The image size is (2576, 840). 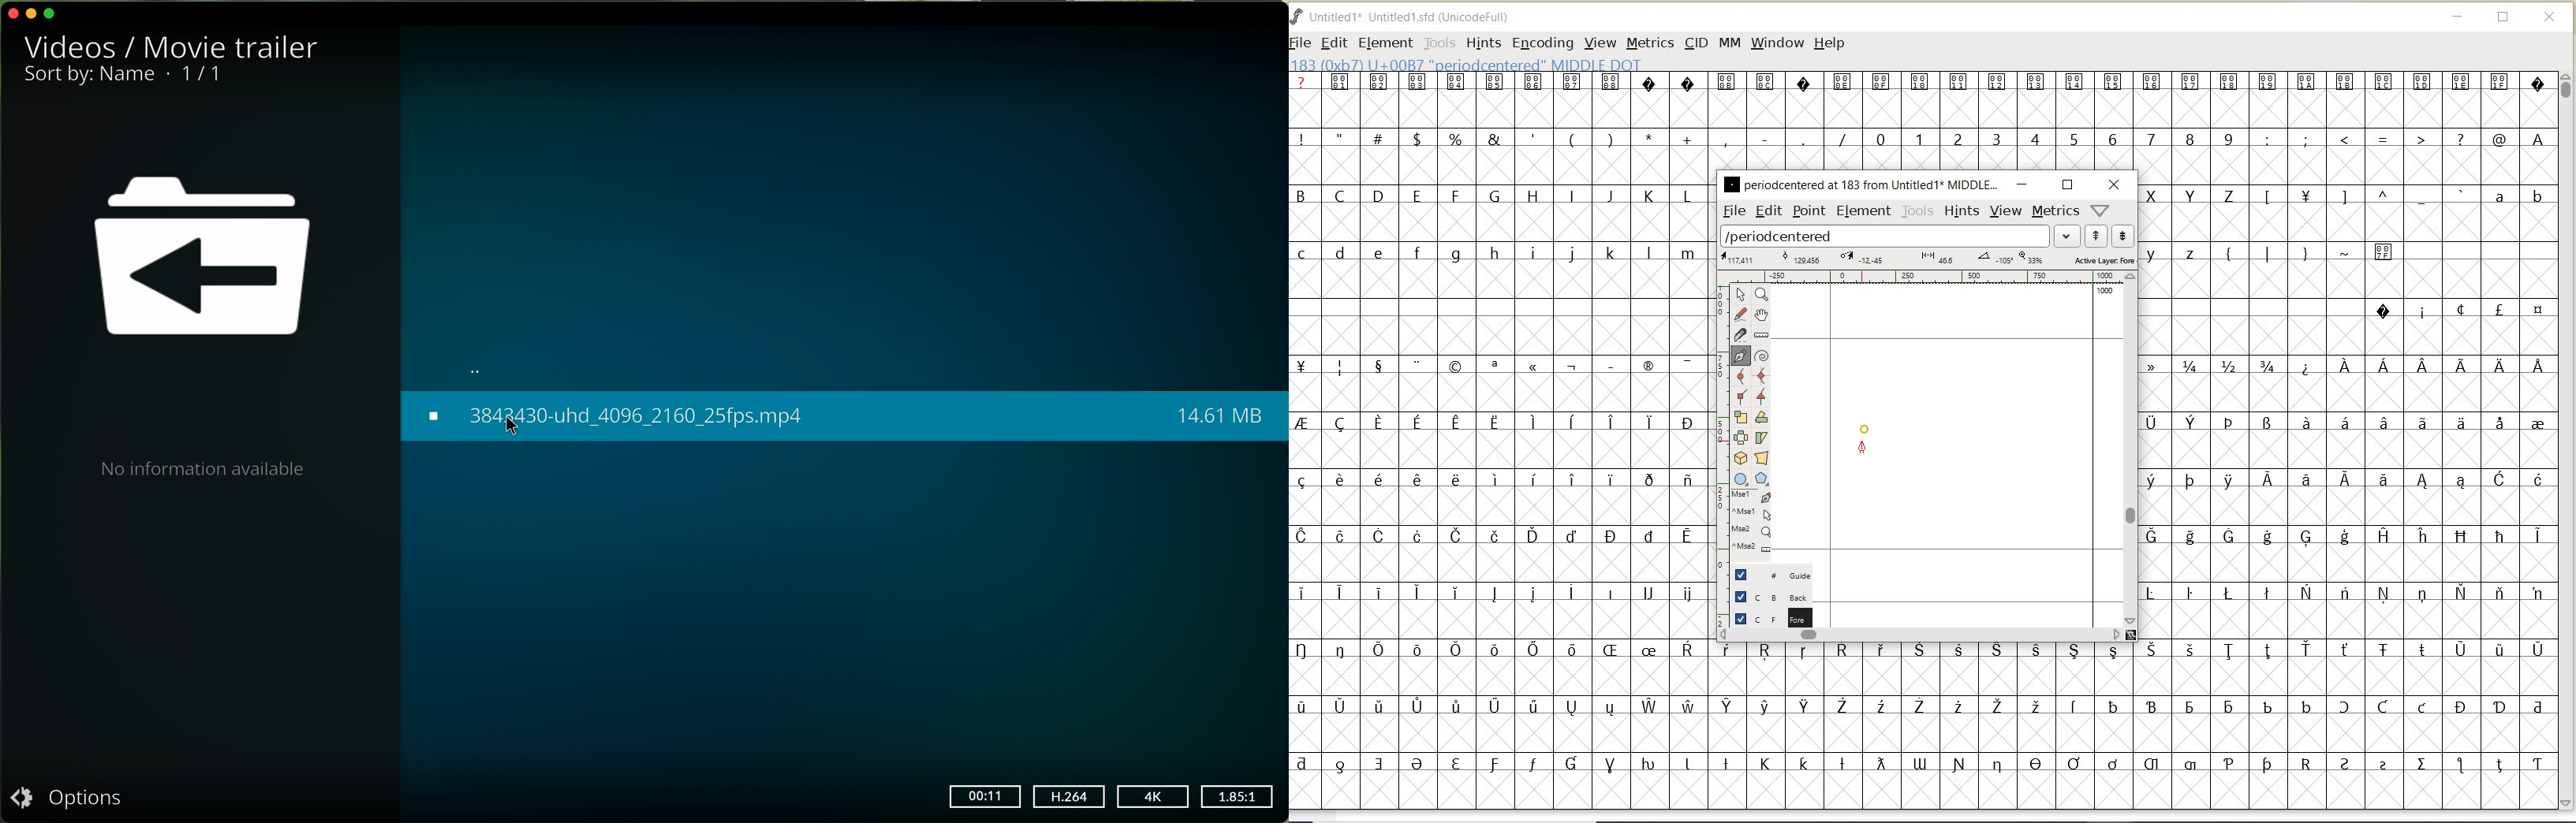 What do you see at coordinates (1741, 355) in the screenshot?
I see `add a point, then drag out its control points` at bounding box center [1741, 355].